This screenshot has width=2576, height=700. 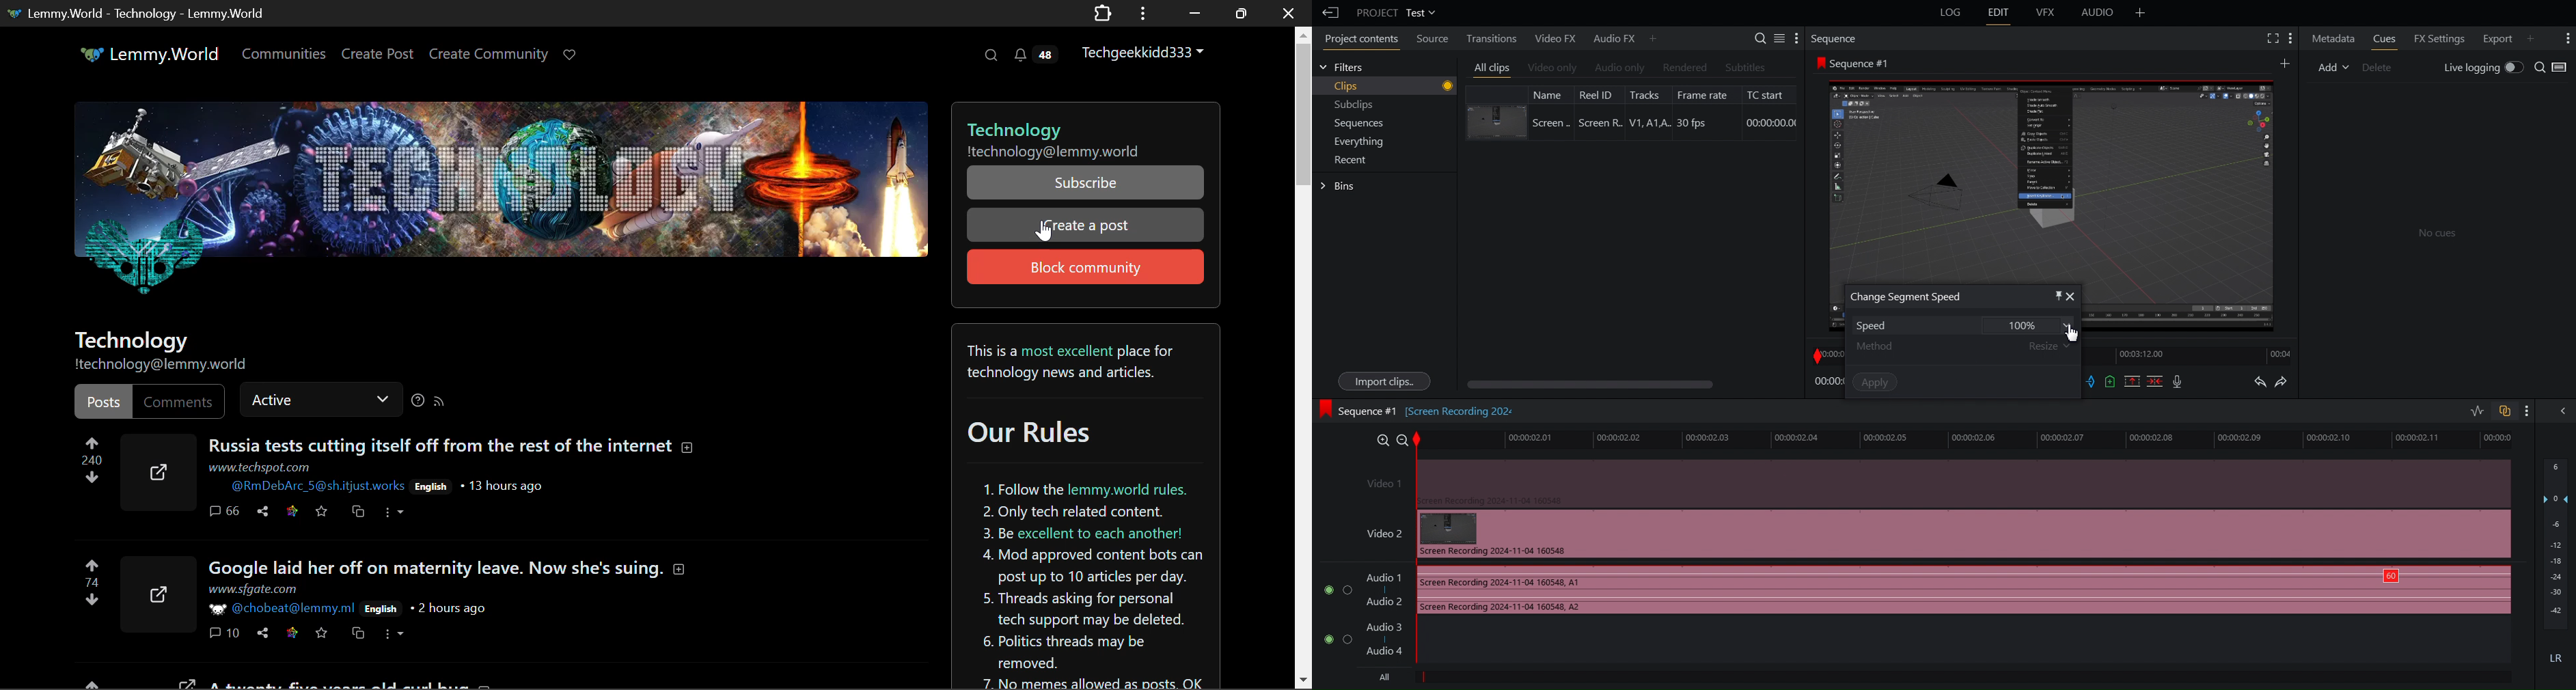 What do you see at coordinates (2552, 68) in the screenshot?
I see `Search` at bounding box center [2552, 68].